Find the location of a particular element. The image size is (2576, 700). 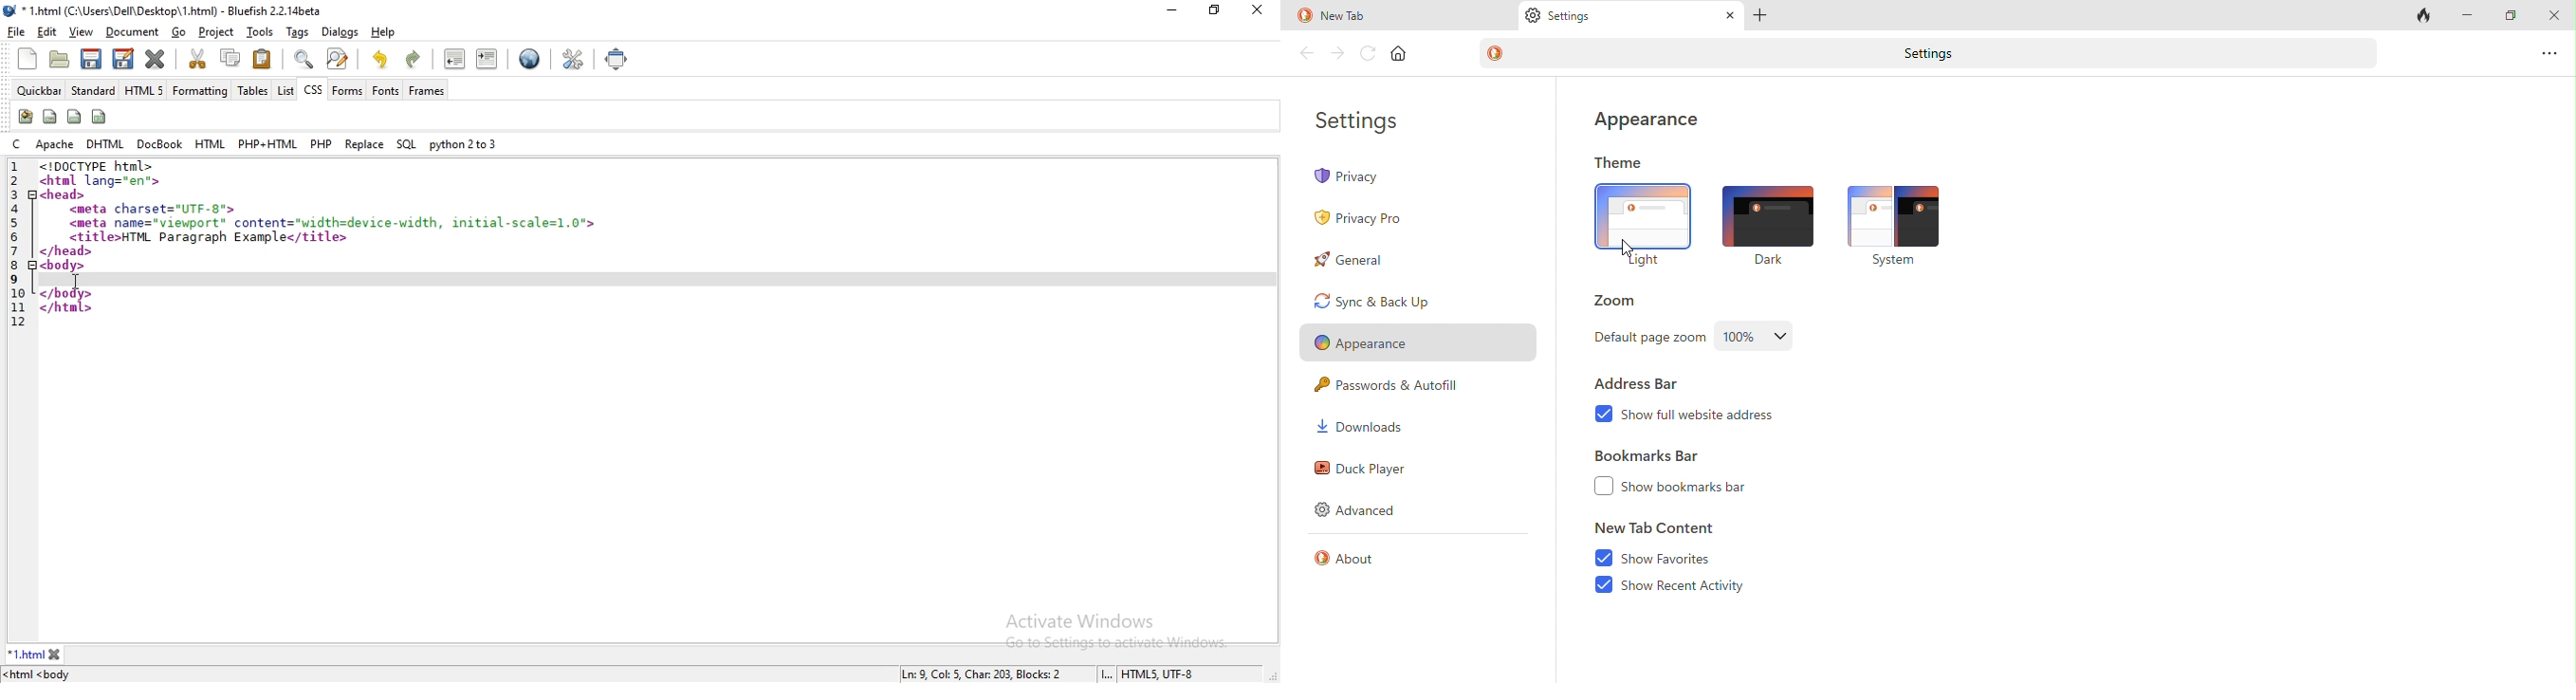

project is located at coordinates (215, 30).